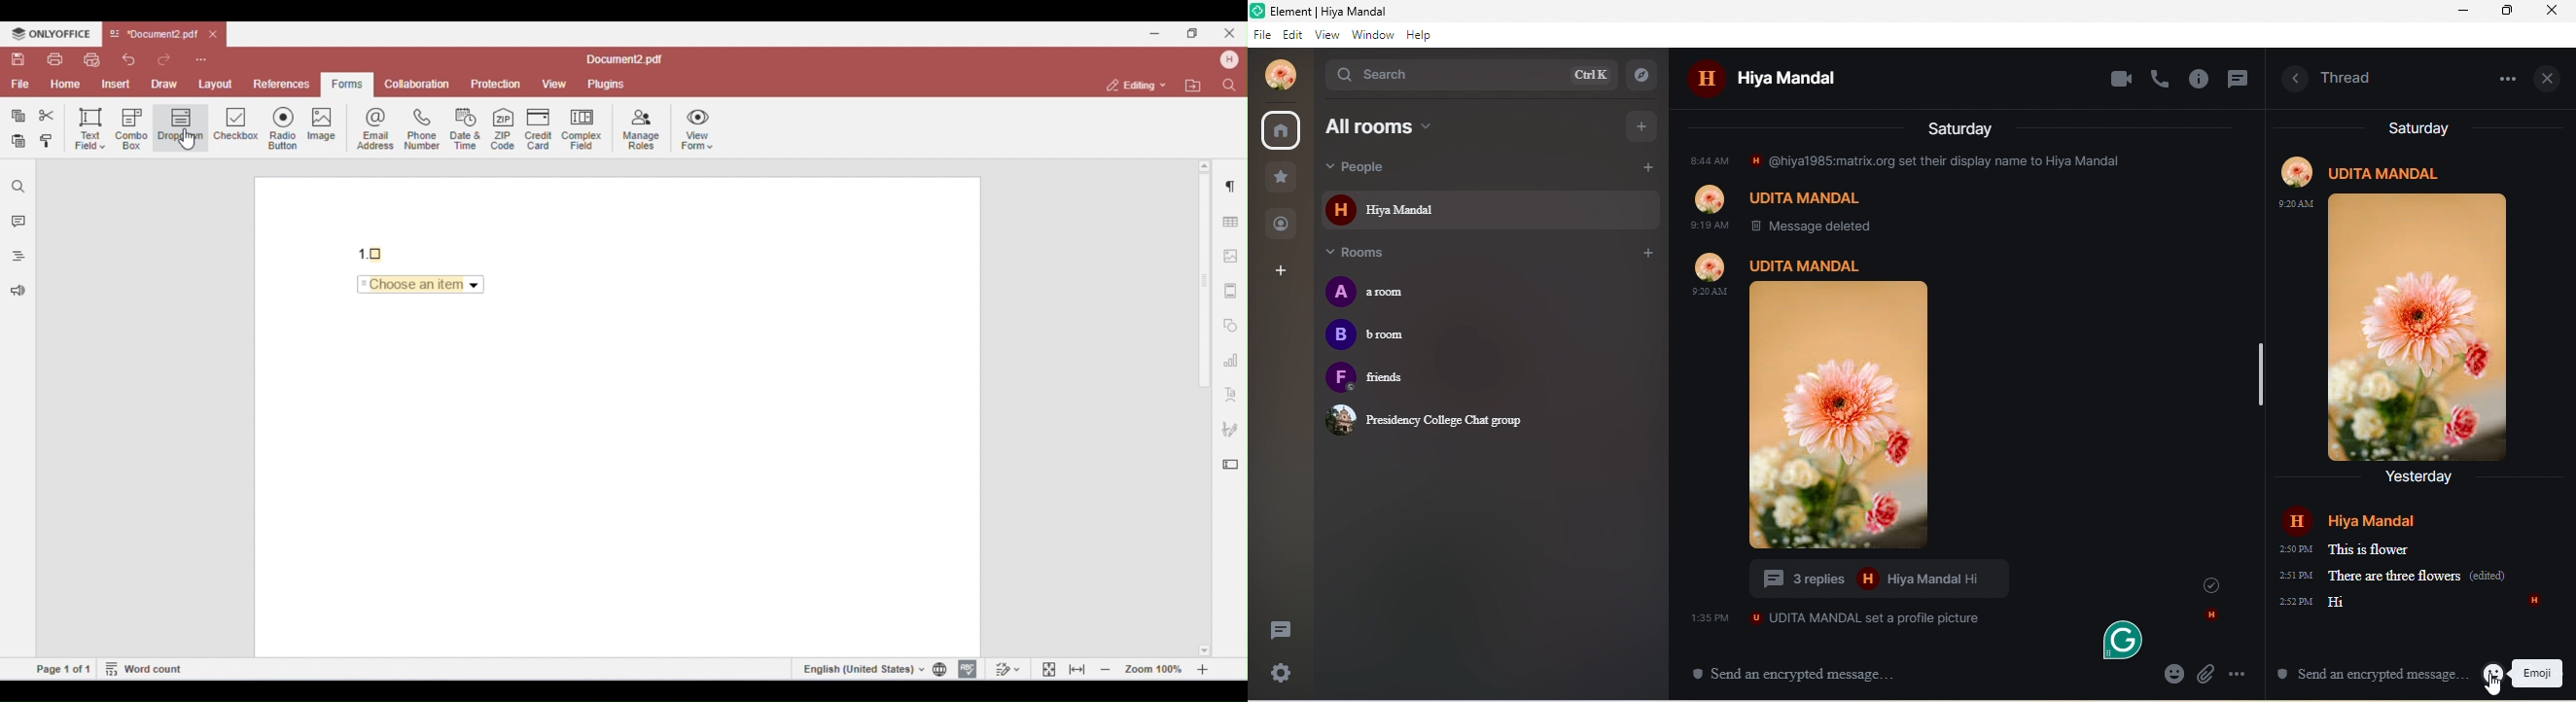 The width and height of the screenshot is (2576, 728). Describe the element at coordinates (2238, 78) in the screenshot. I see `thread` at that location.